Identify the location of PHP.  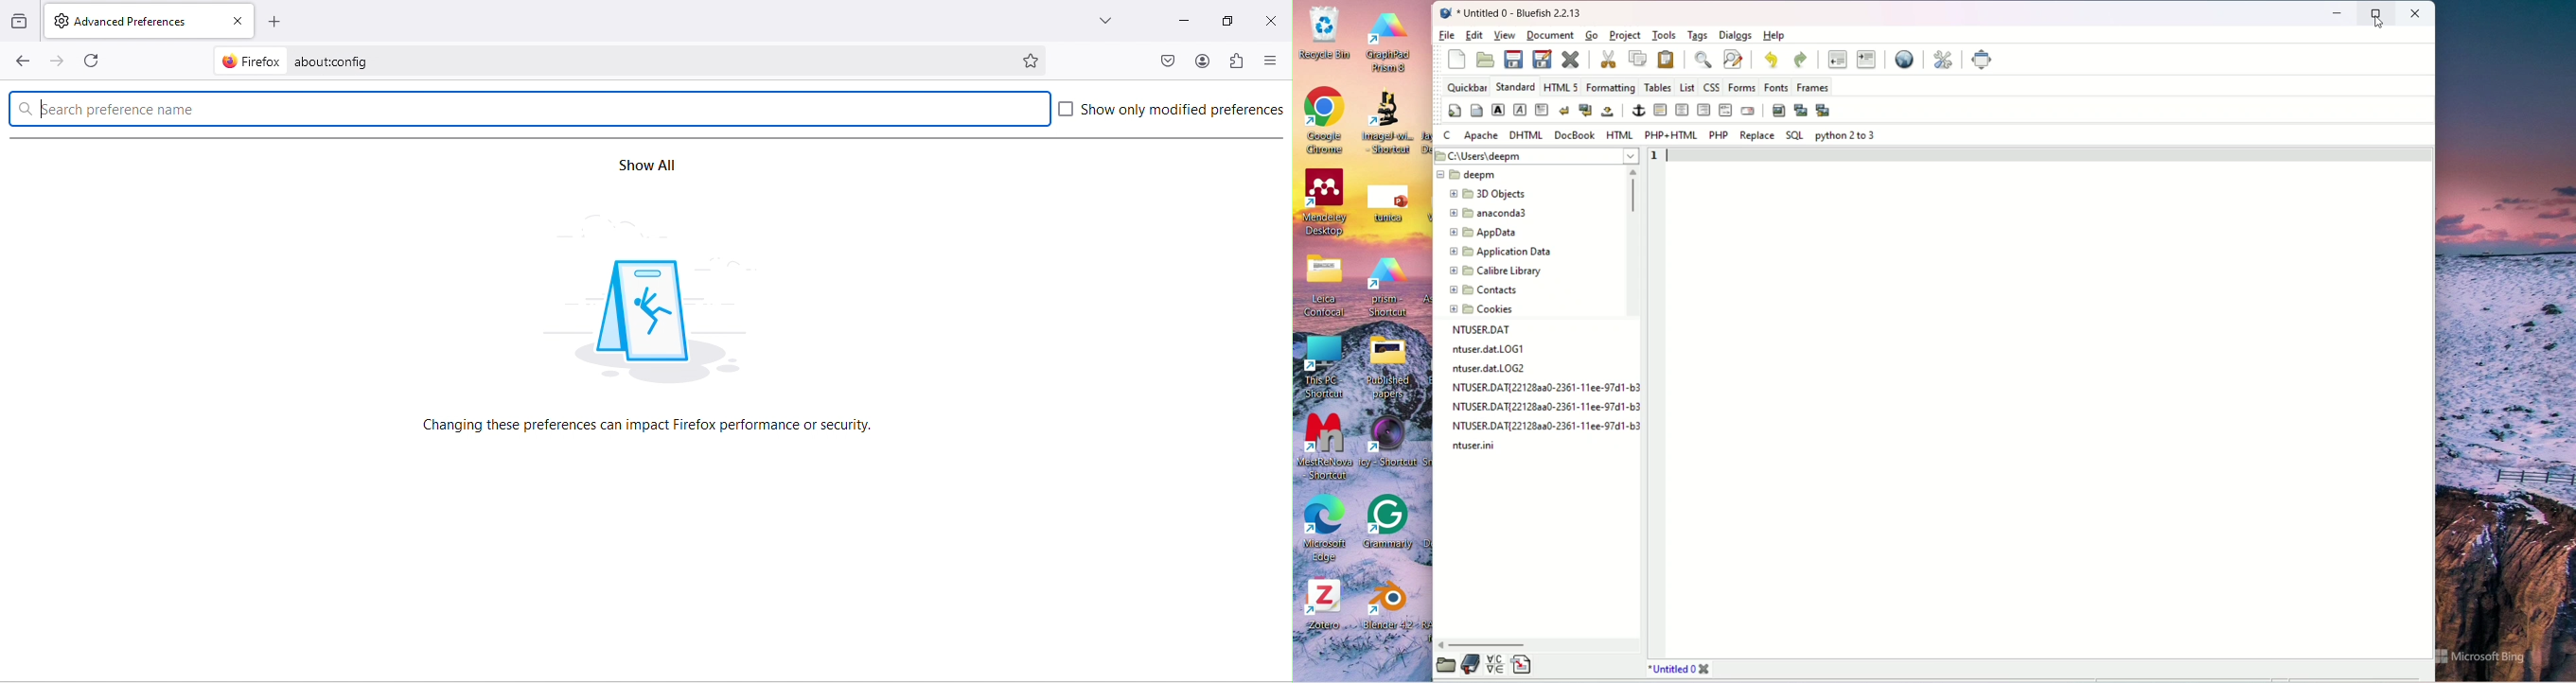
(1720, 136).